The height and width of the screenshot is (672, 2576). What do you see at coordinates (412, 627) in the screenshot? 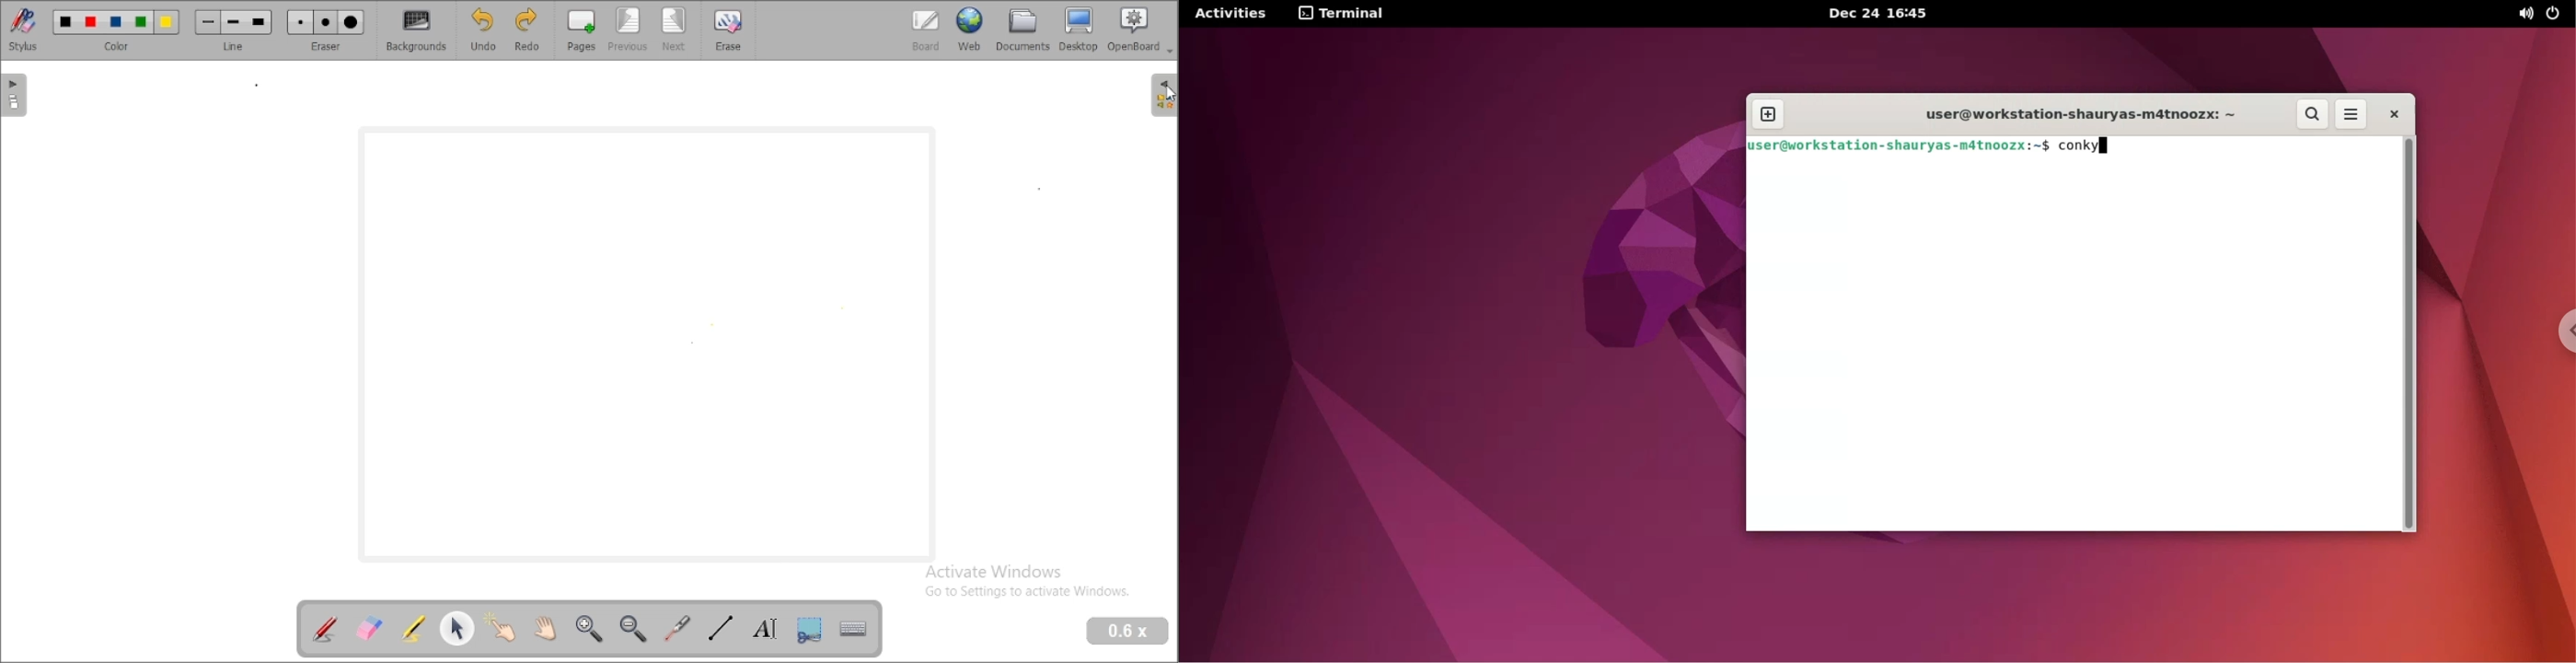
I see `highlight` at bounding box center [412, 627].